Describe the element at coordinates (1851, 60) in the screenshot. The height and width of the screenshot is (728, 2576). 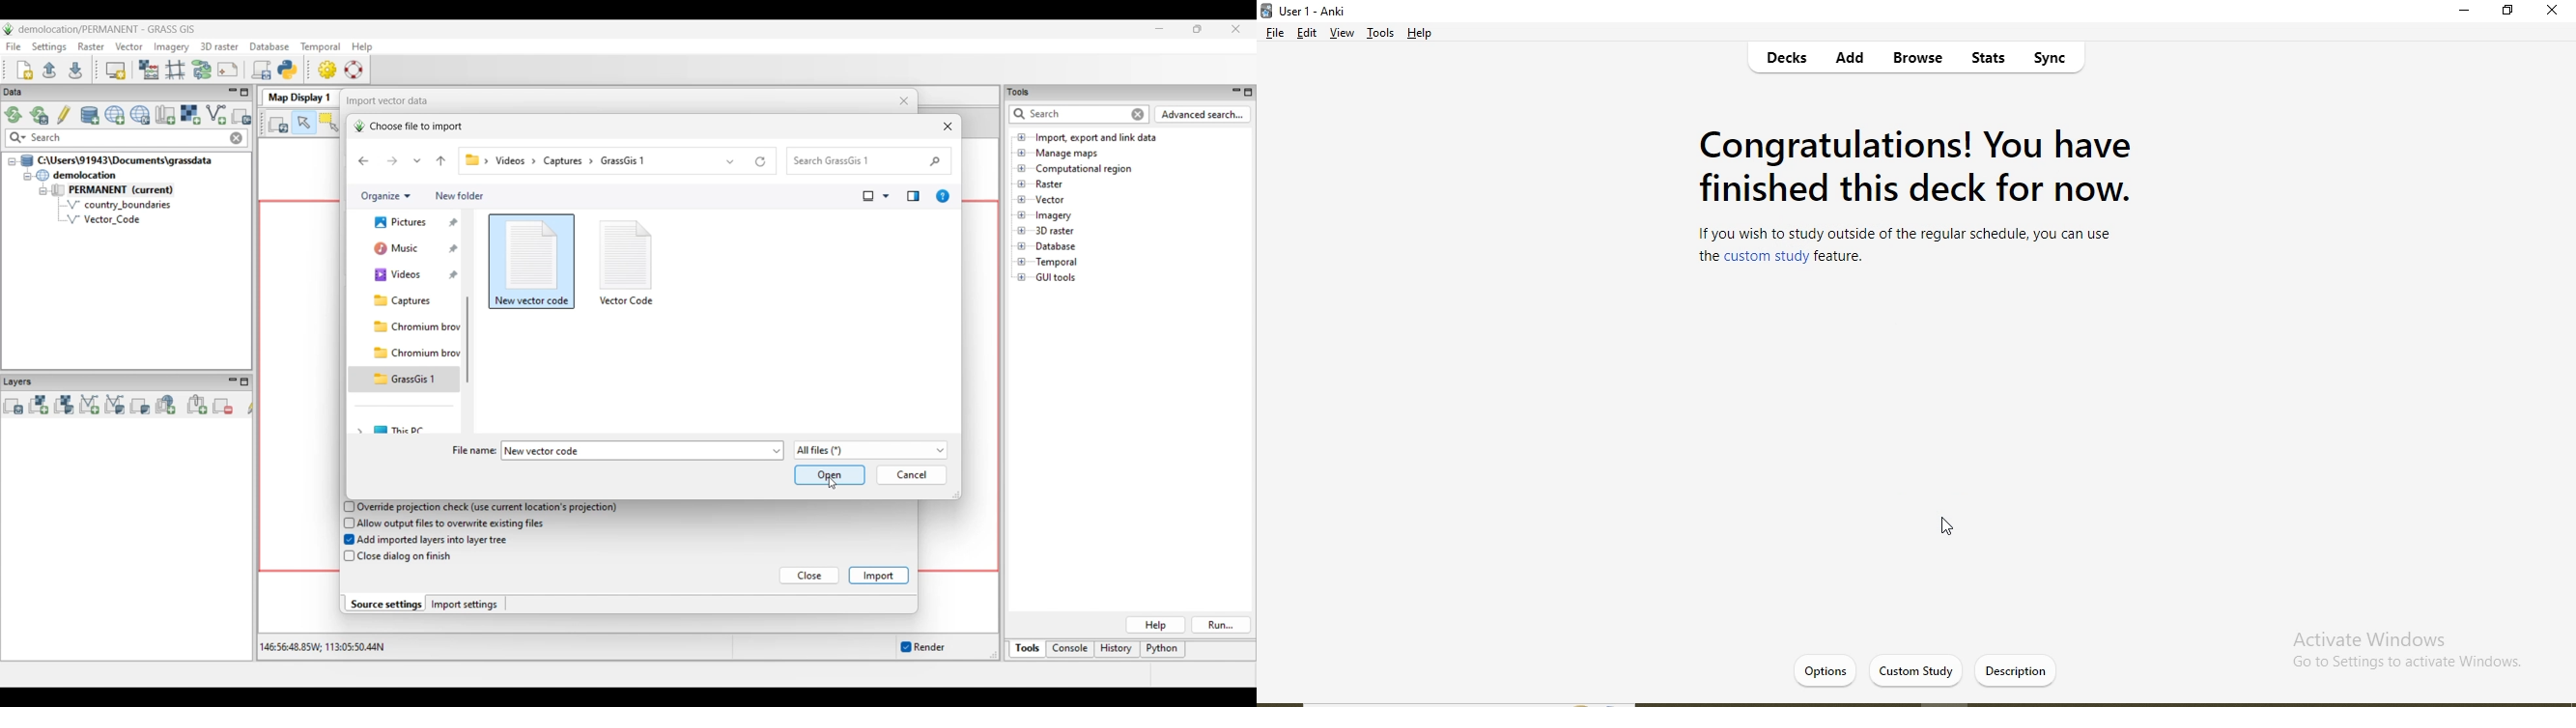
I see `add` at that location.